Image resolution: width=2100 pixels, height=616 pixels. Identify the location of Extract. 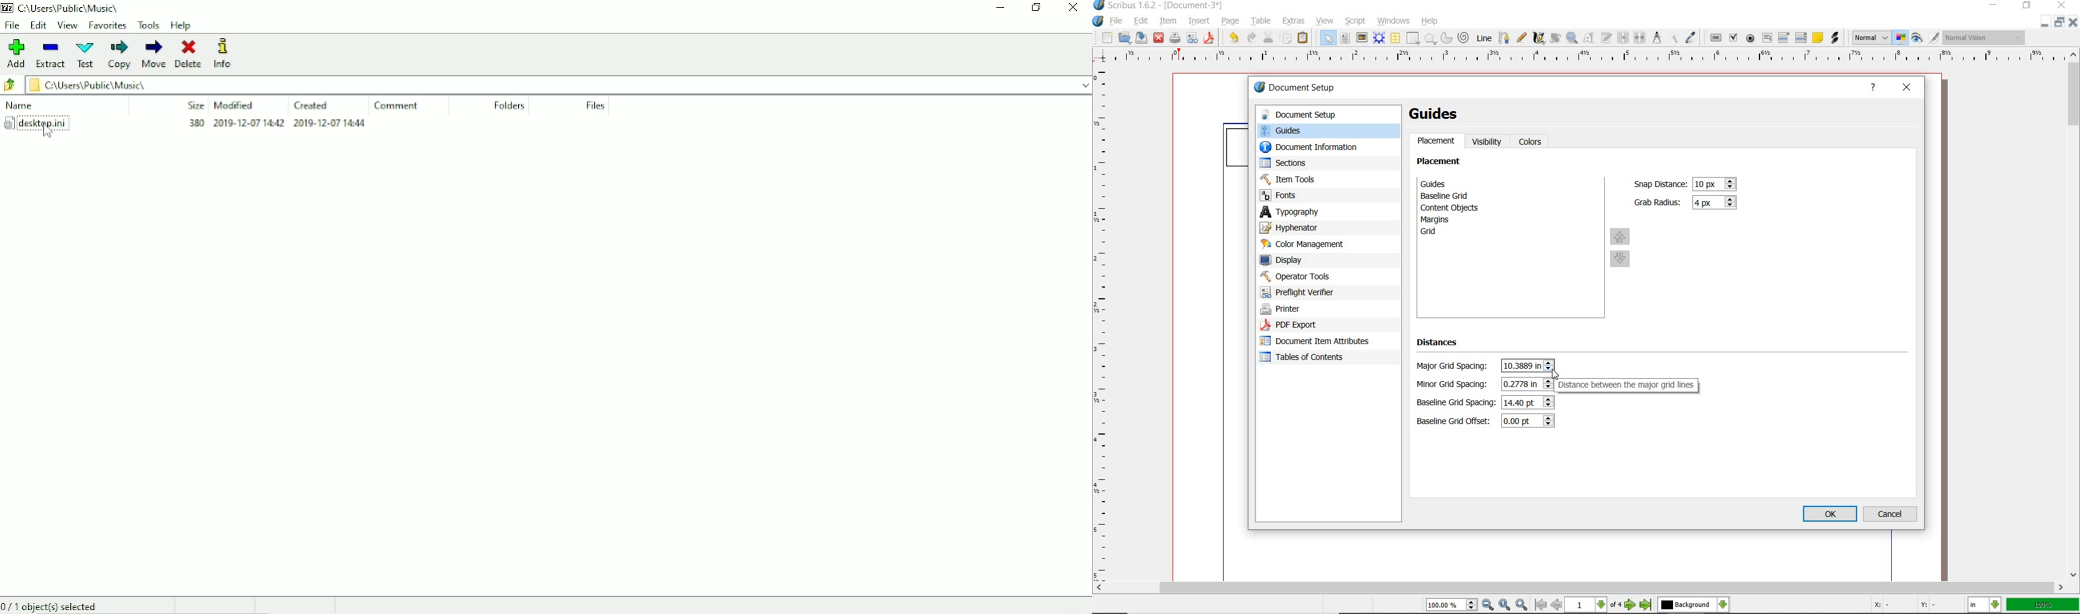
(51, 56).